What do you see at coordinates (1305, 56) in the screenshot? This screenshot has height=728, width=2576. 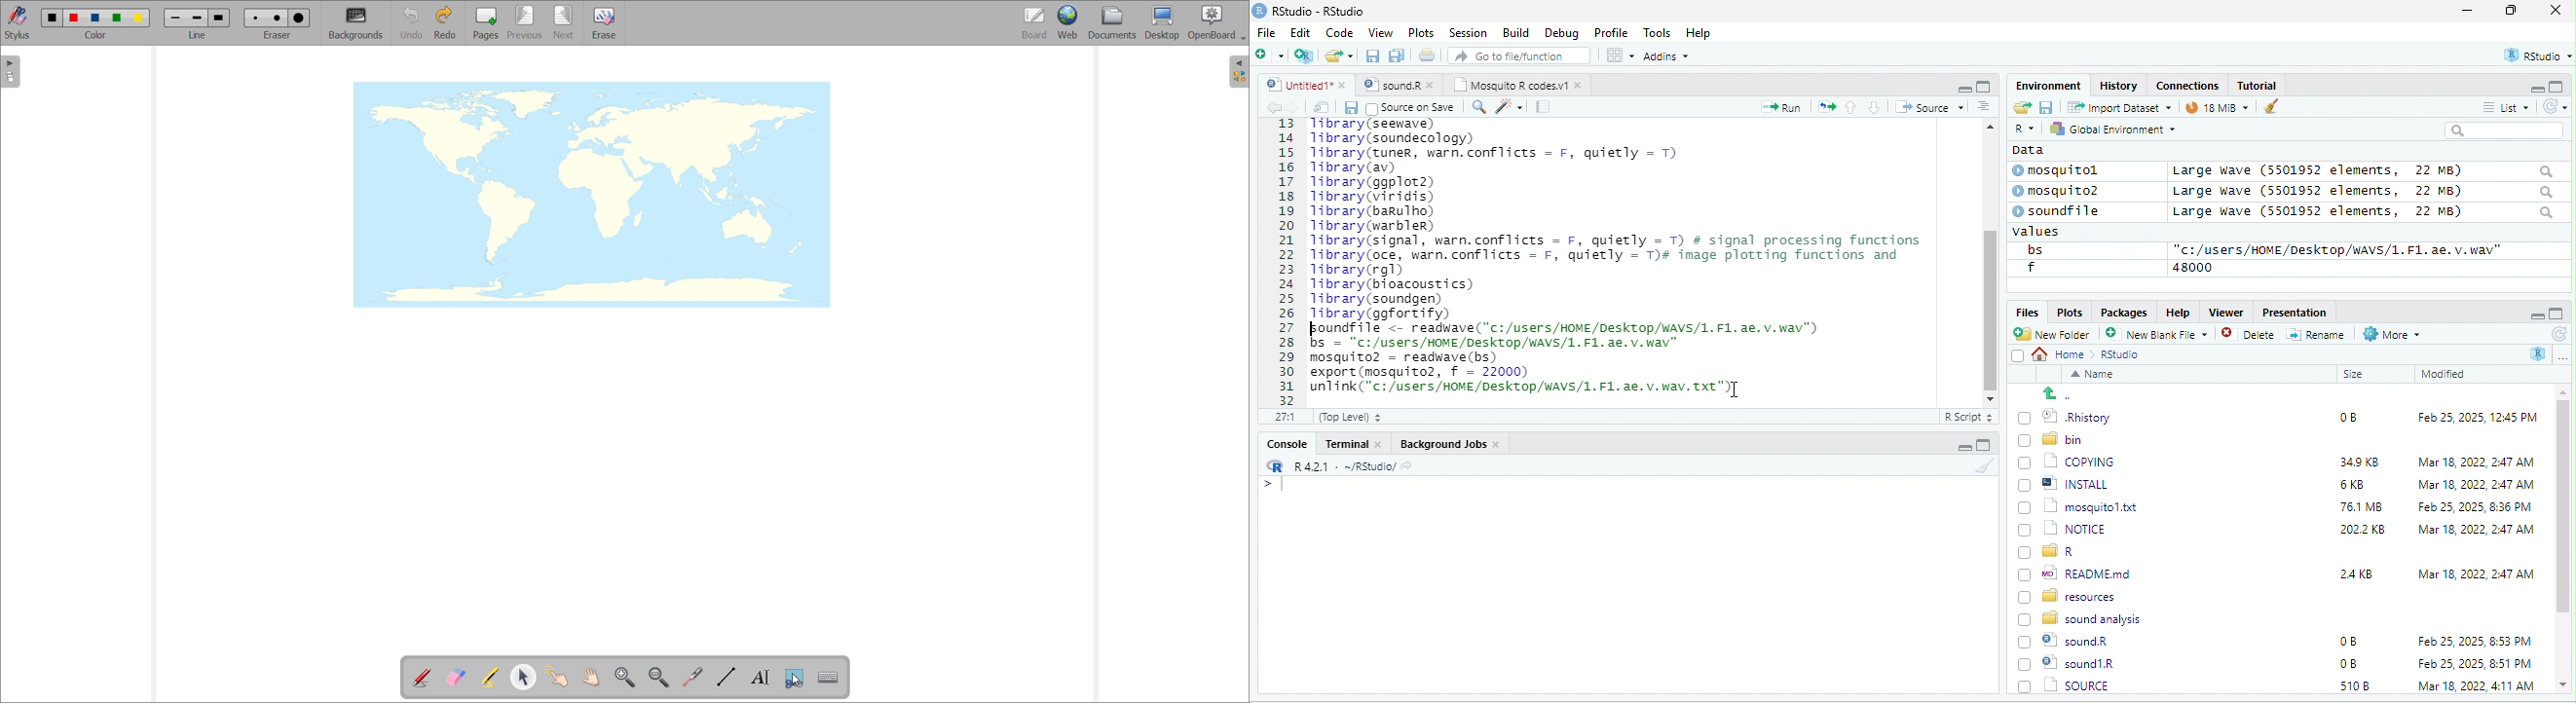 I see `new project` at bounding box center [1305, 56].